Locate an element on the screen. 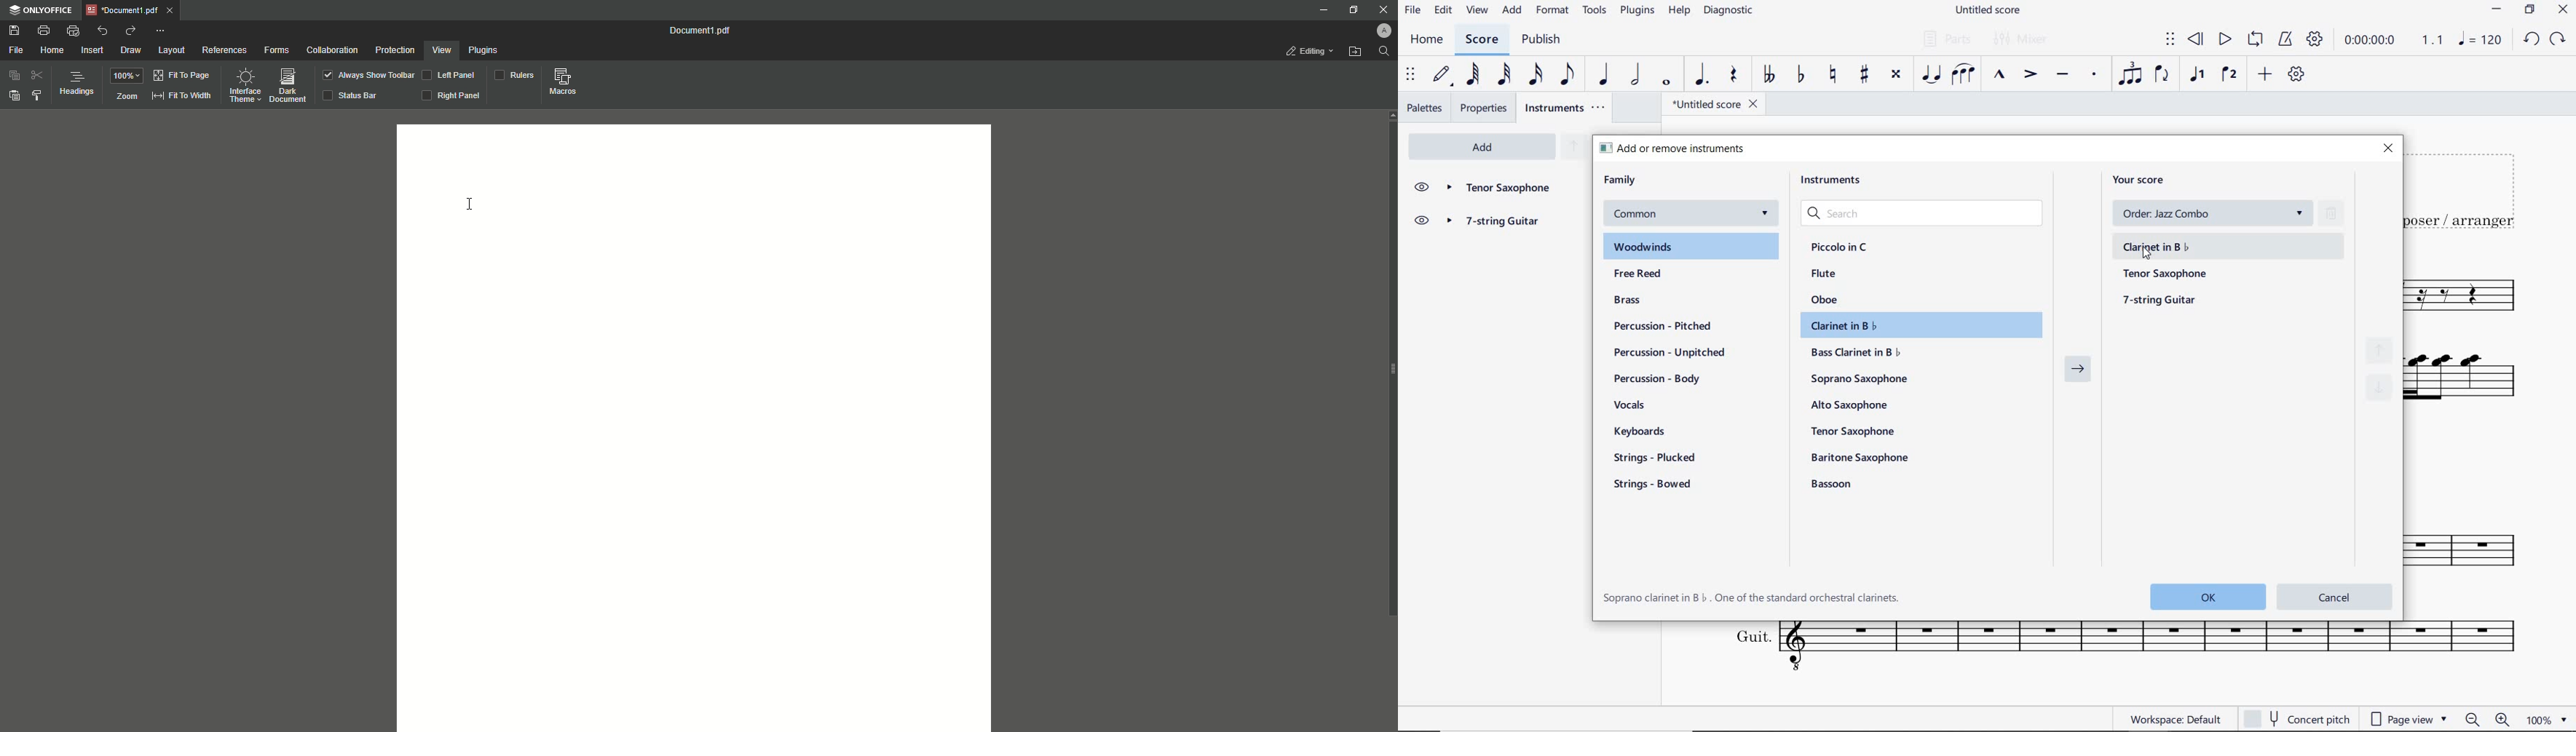 The image size is (2576, 756). VIEW is located at coordinates (1479, 11).